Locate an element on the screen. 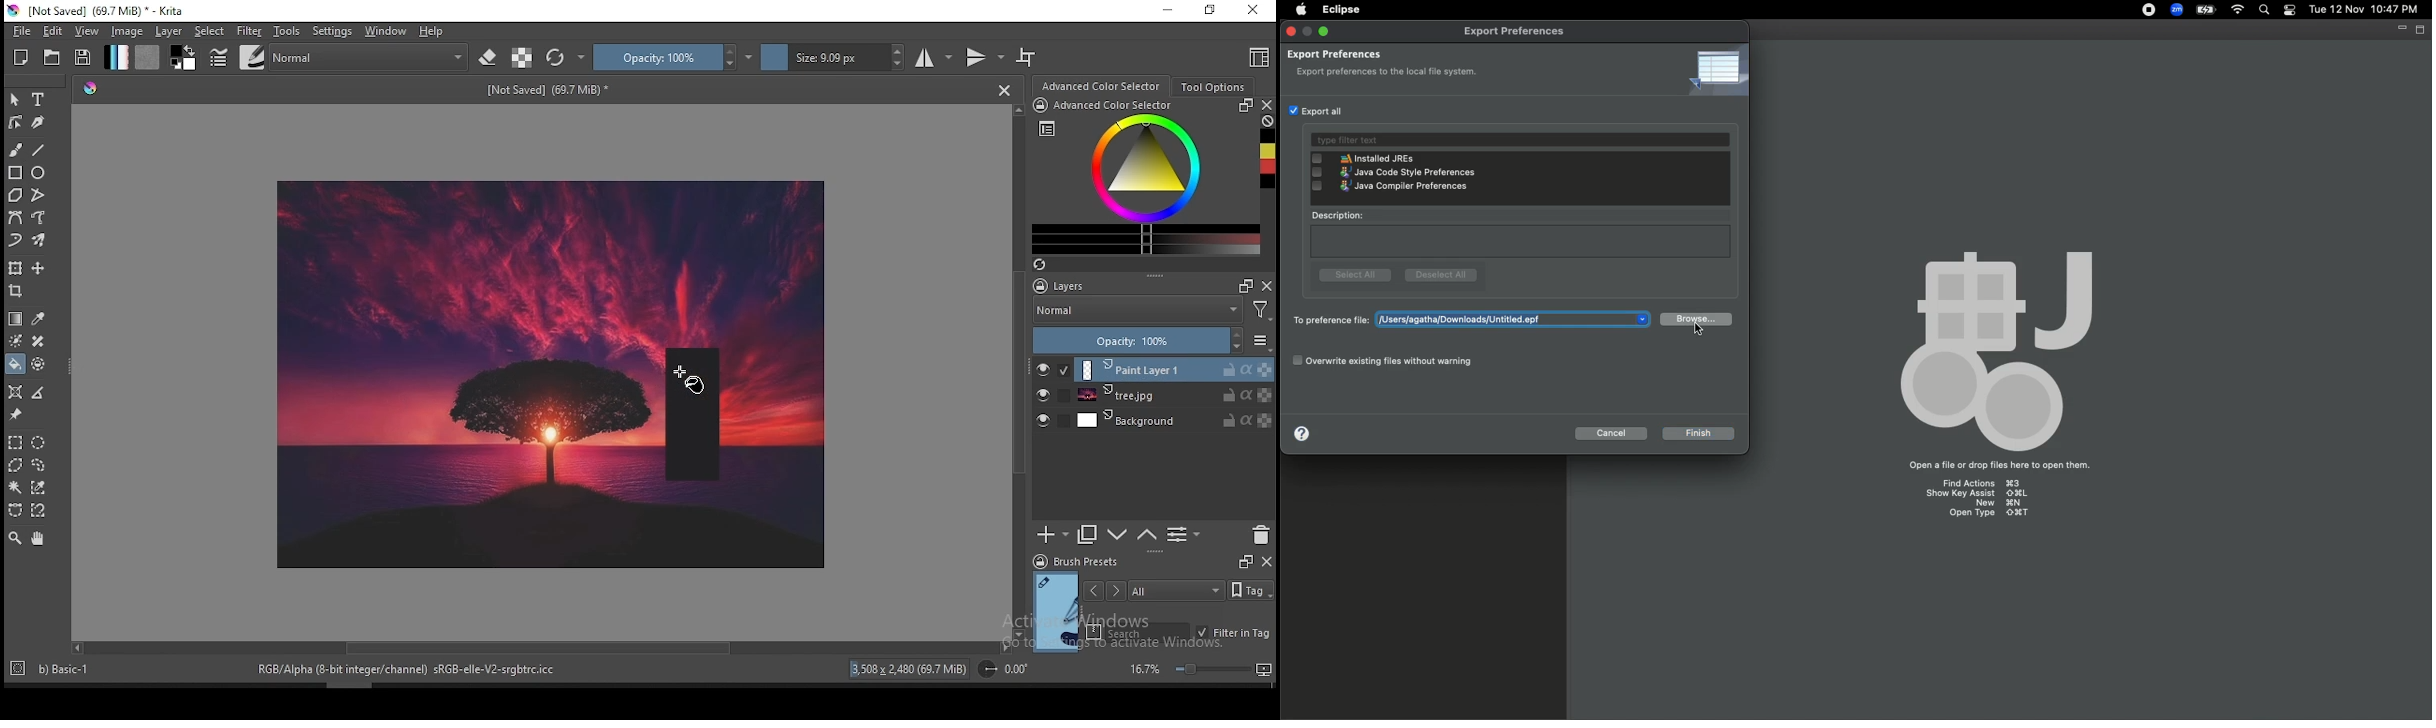 This screenshot has width=2436, height=728. bezier curve selection tool is located at coordinates (13, 511).